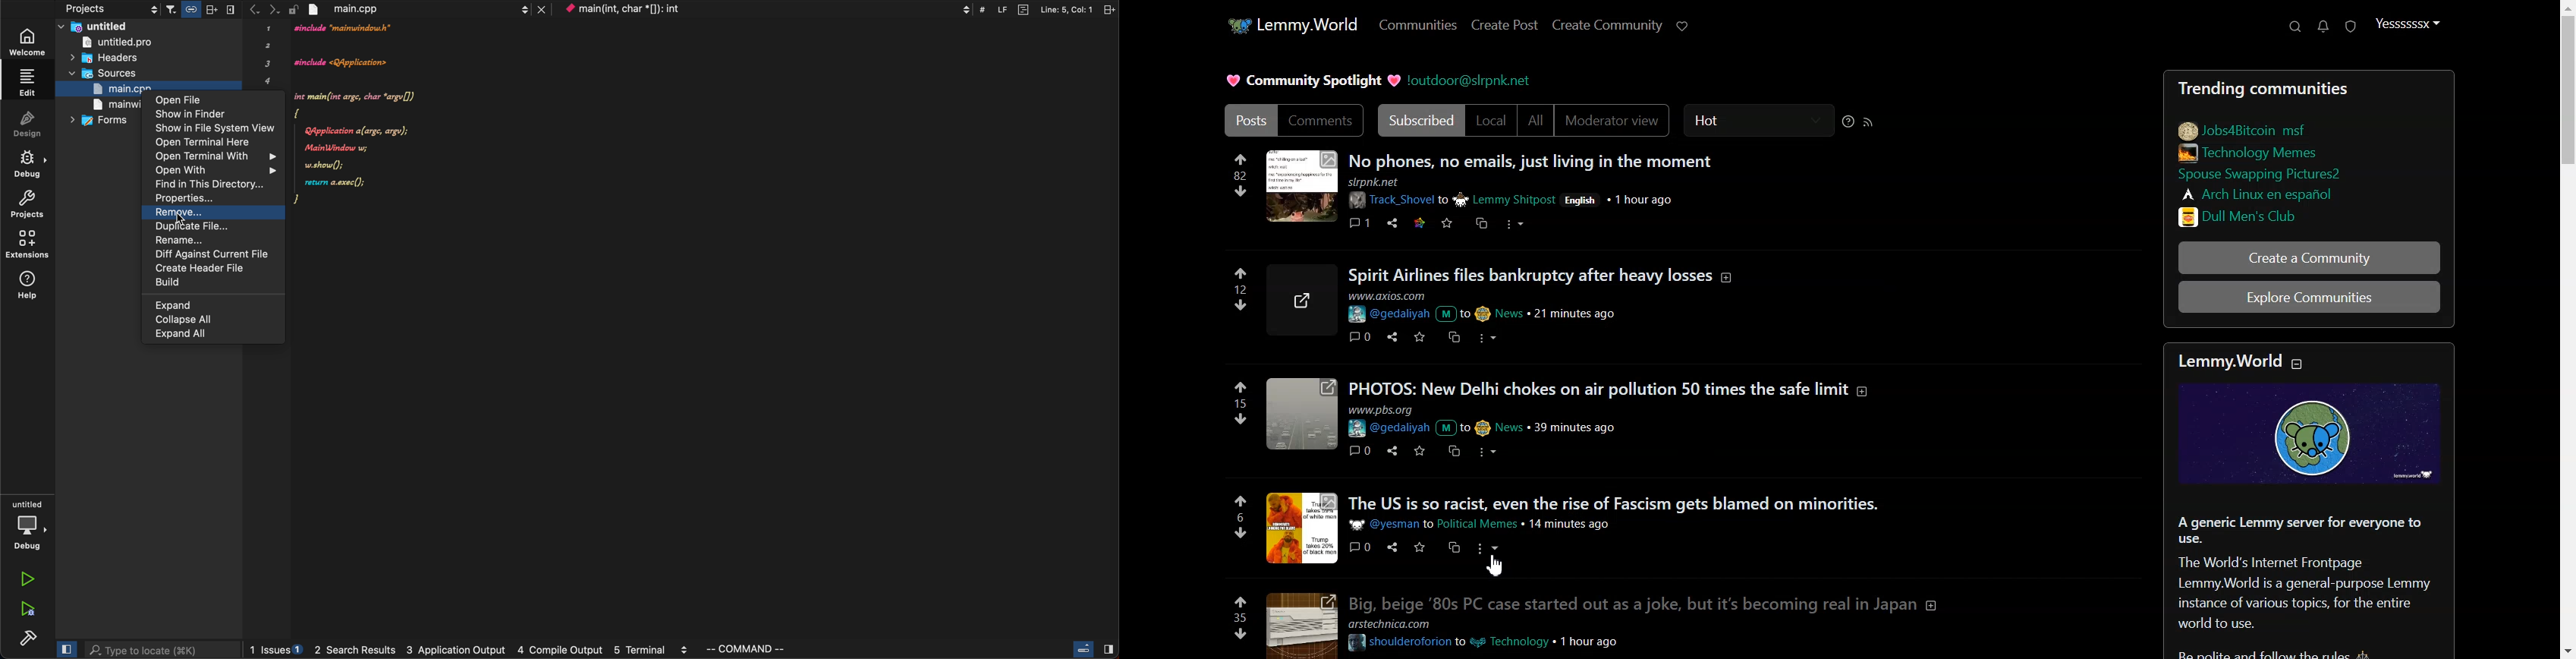 This screenshot has width=2576, height=672. What do you see at coordinates (209, 144) in the screenshot?
I see `open terminal` at bounding box center [209, 144].